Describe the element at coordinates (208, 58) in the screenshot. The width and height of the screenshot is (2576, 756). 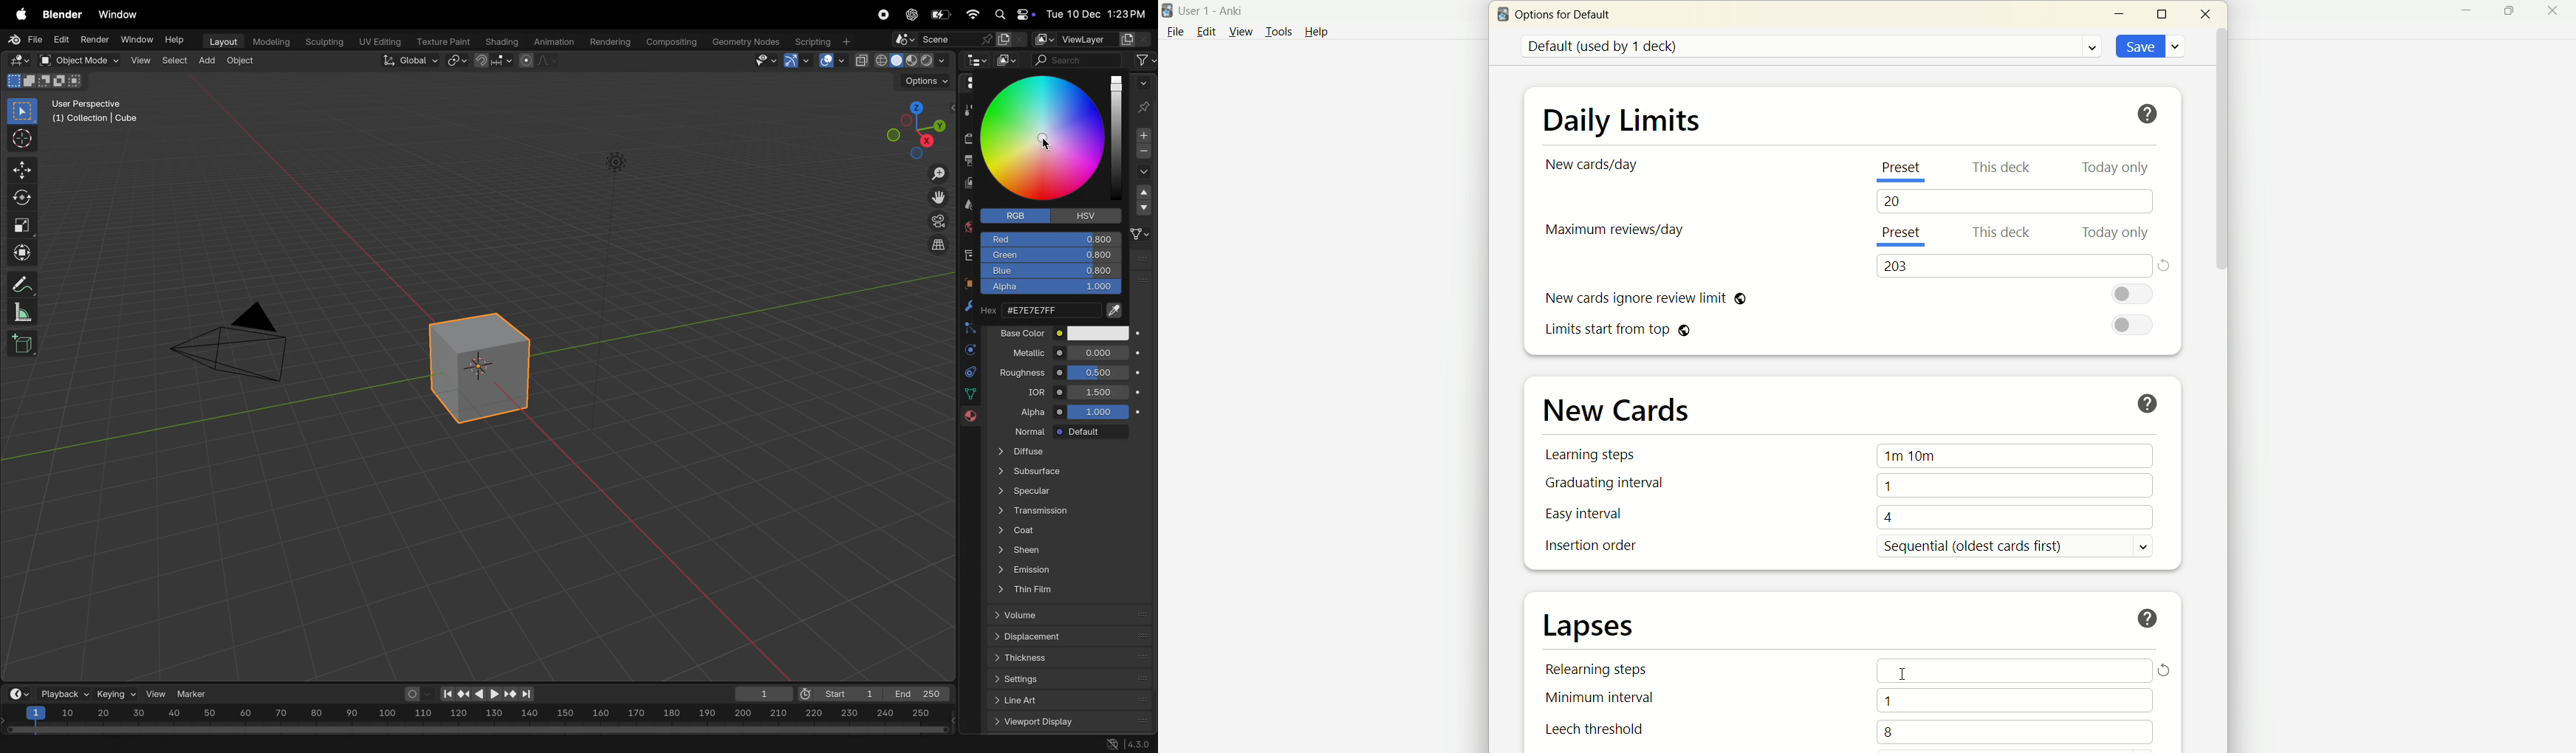
I see `add` at that location.